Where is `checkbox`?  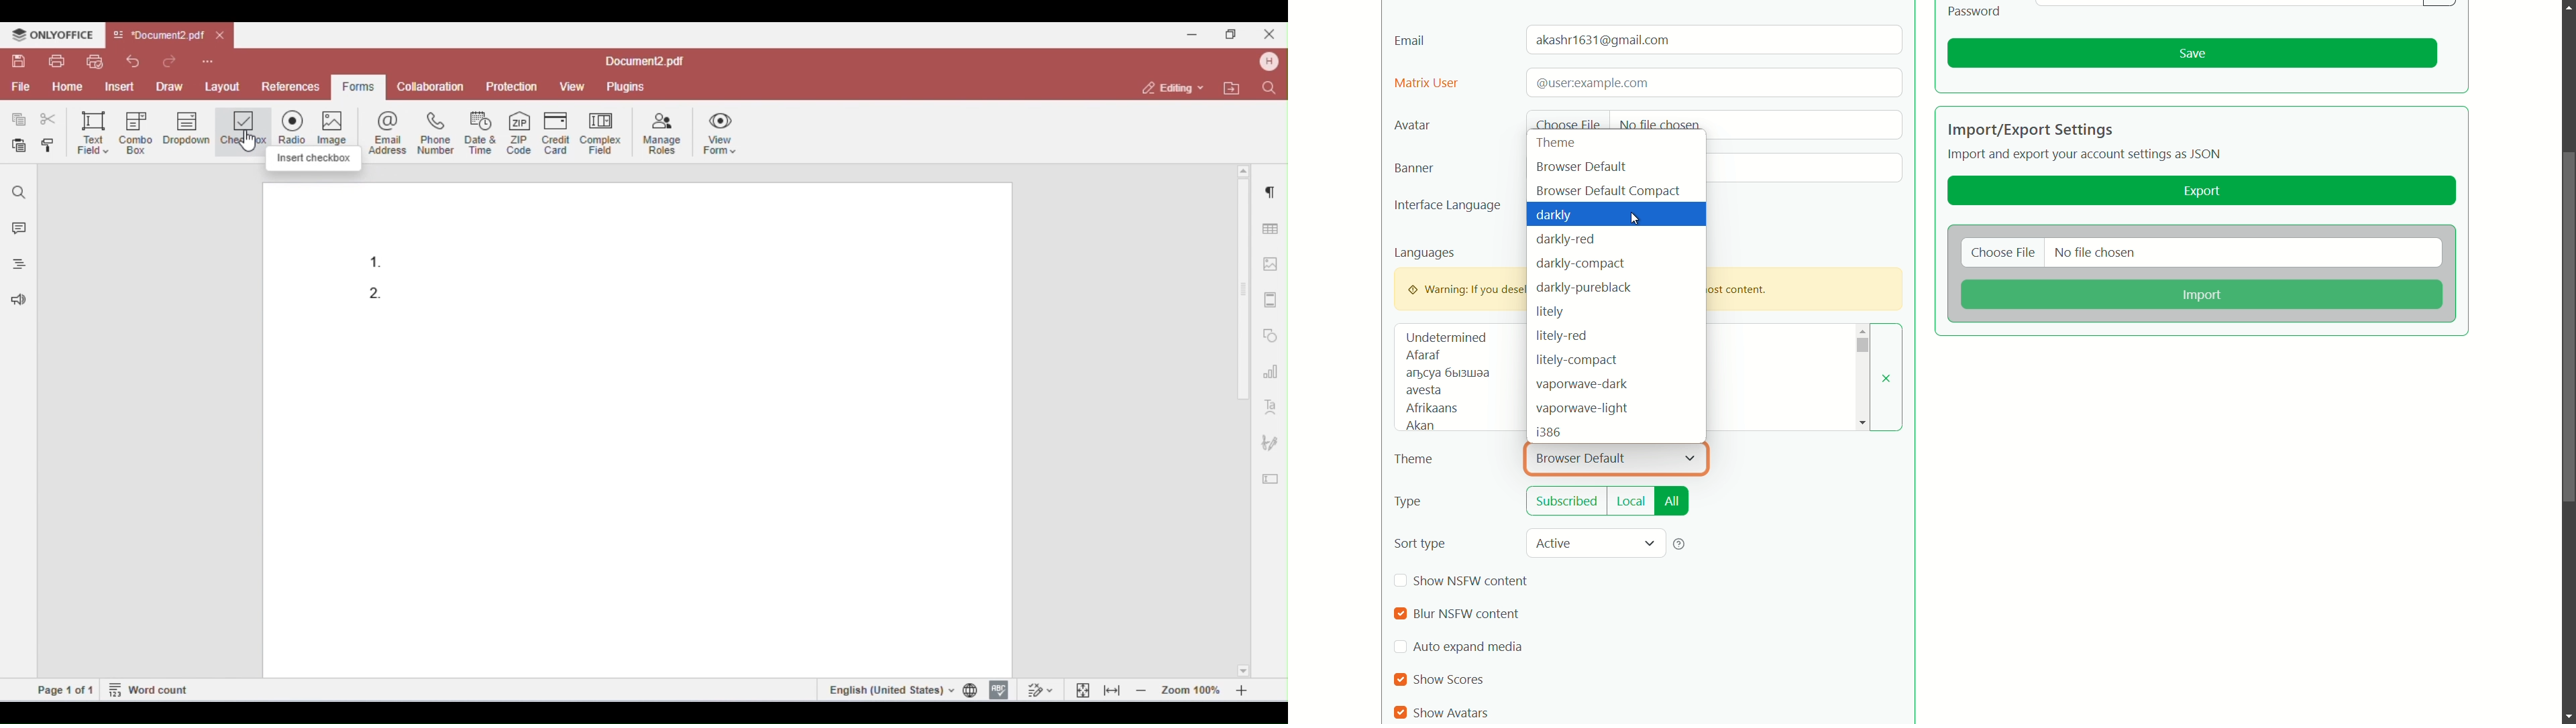 checkbox is located at coordinates (1401, 581).